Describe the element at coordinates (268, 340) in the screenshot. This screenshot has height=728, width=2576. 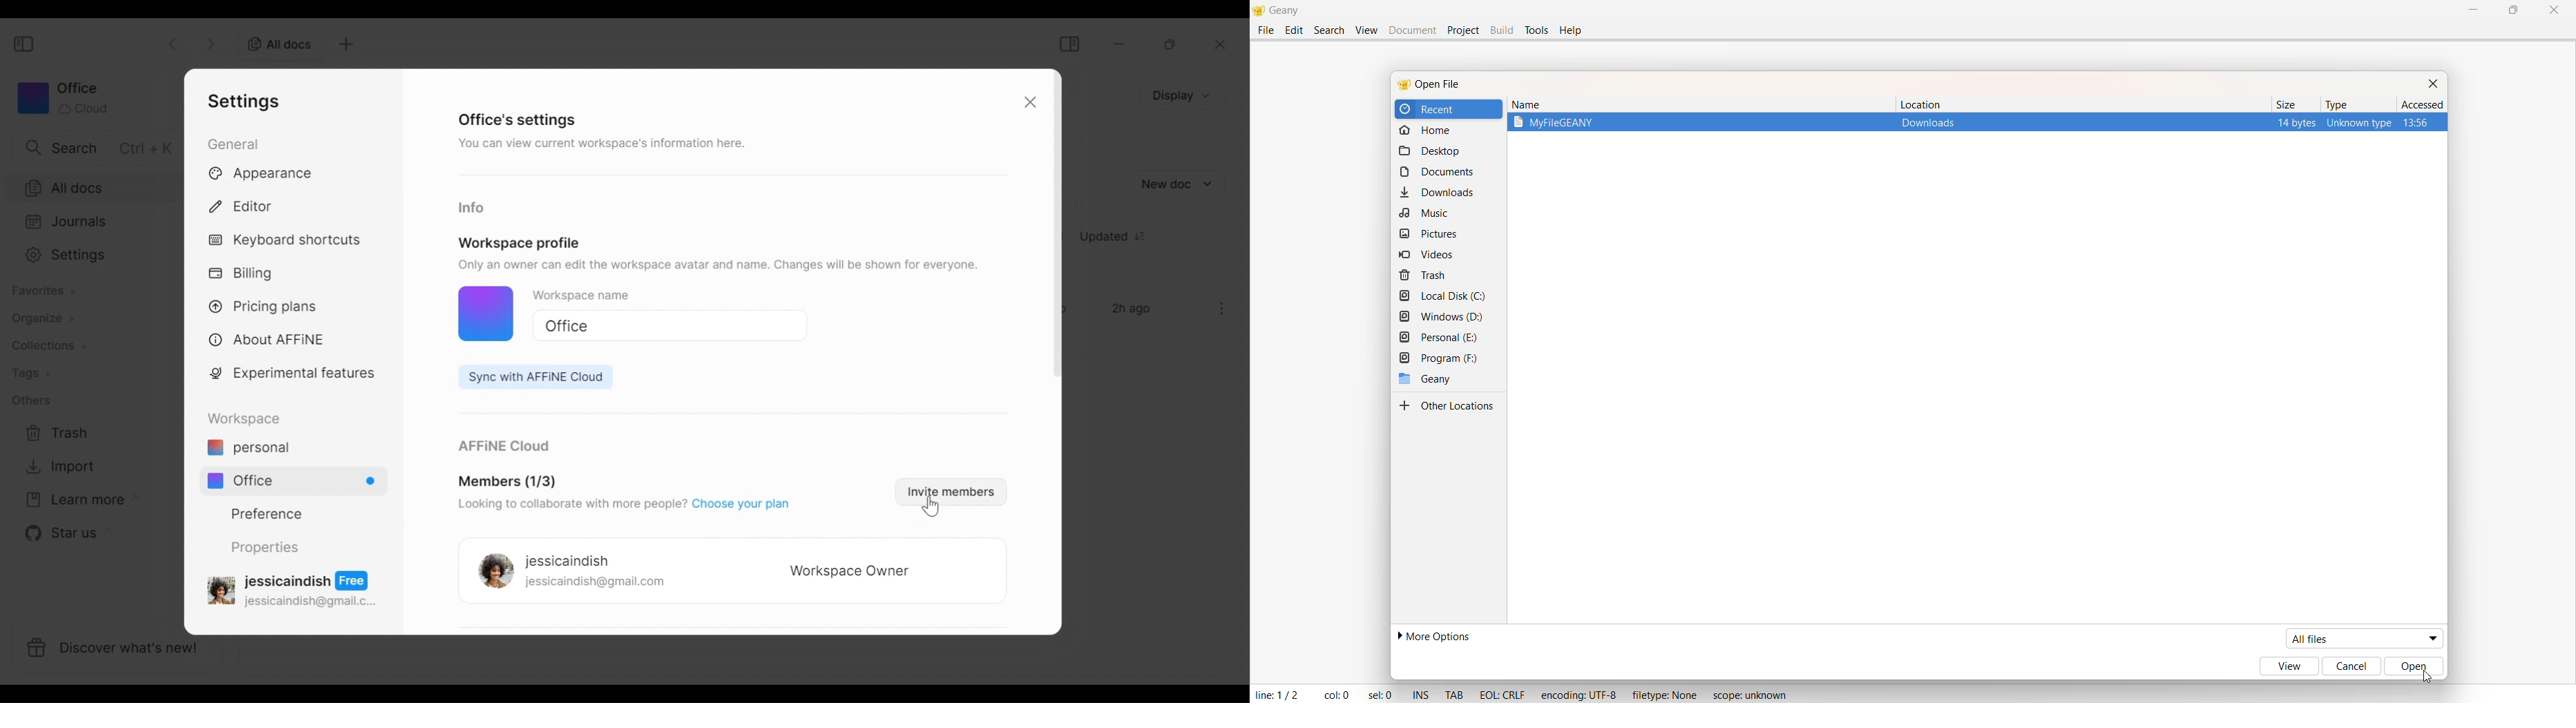
I see `about AFFiNE` at that location.